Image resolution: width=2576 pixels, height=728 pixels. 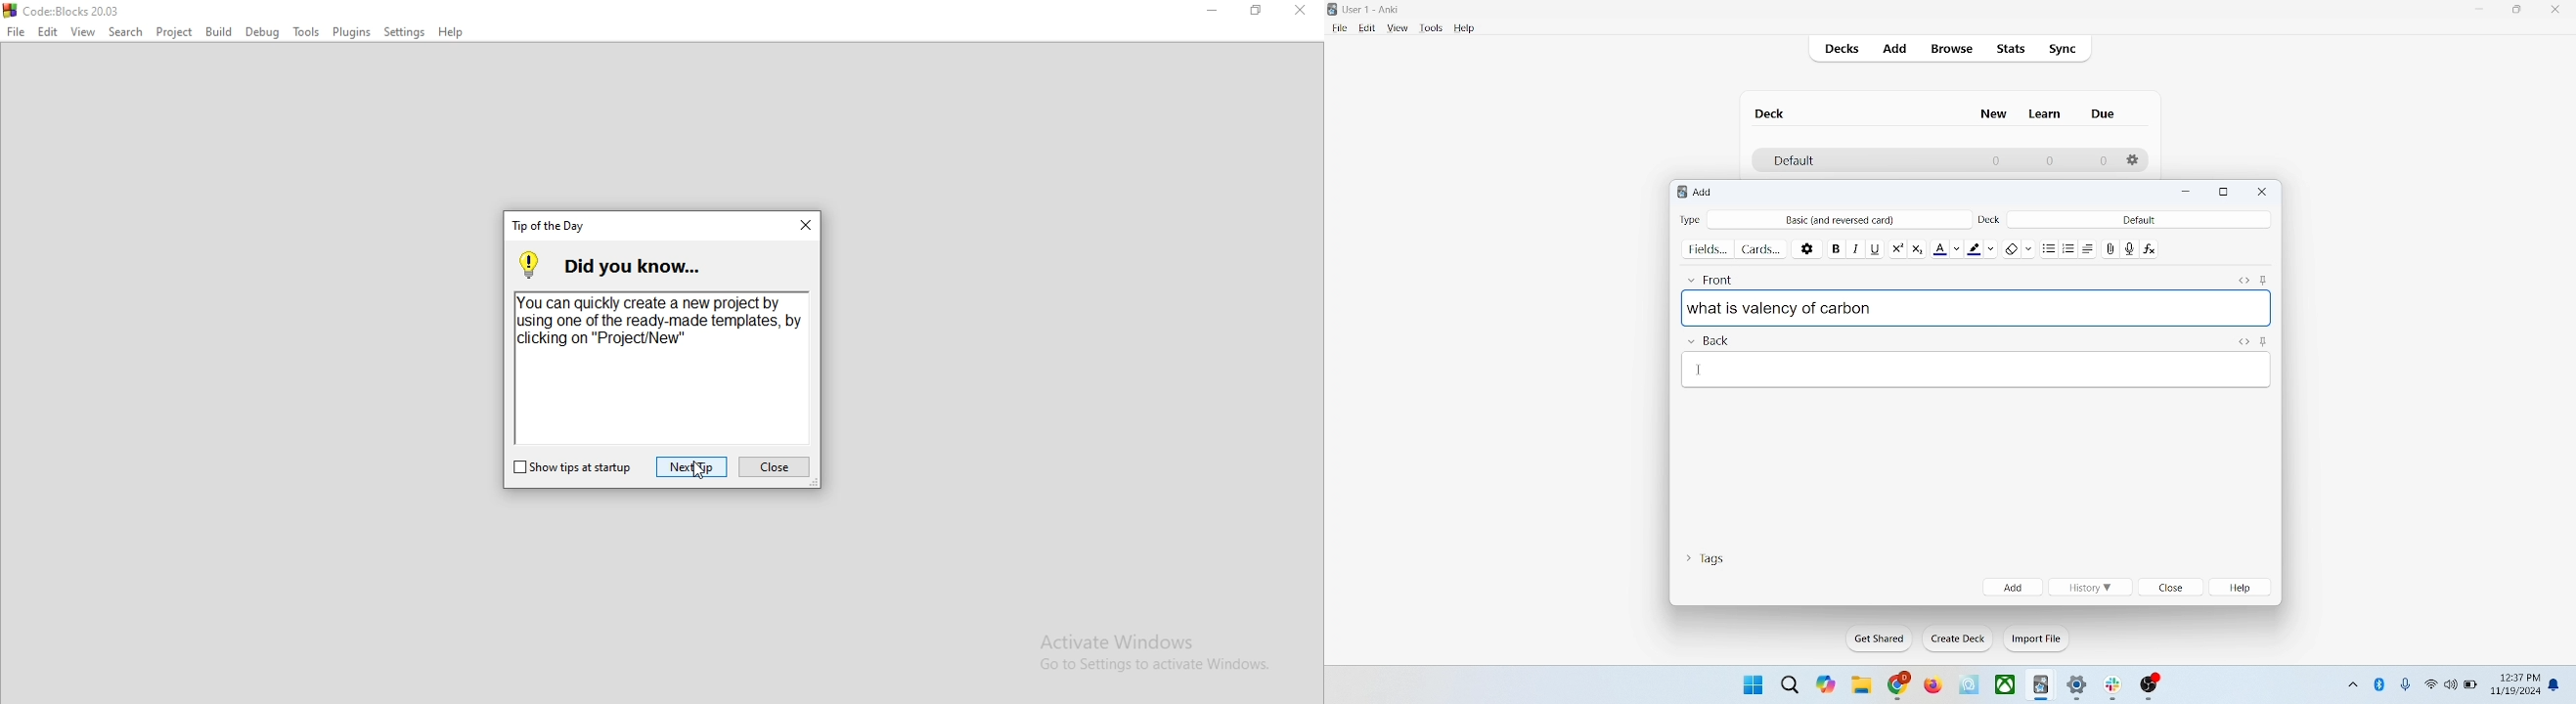 What do you see at coordinates (2189, 193) in the screenshot?
I see `minimize` at bounding box center [2189, 193].